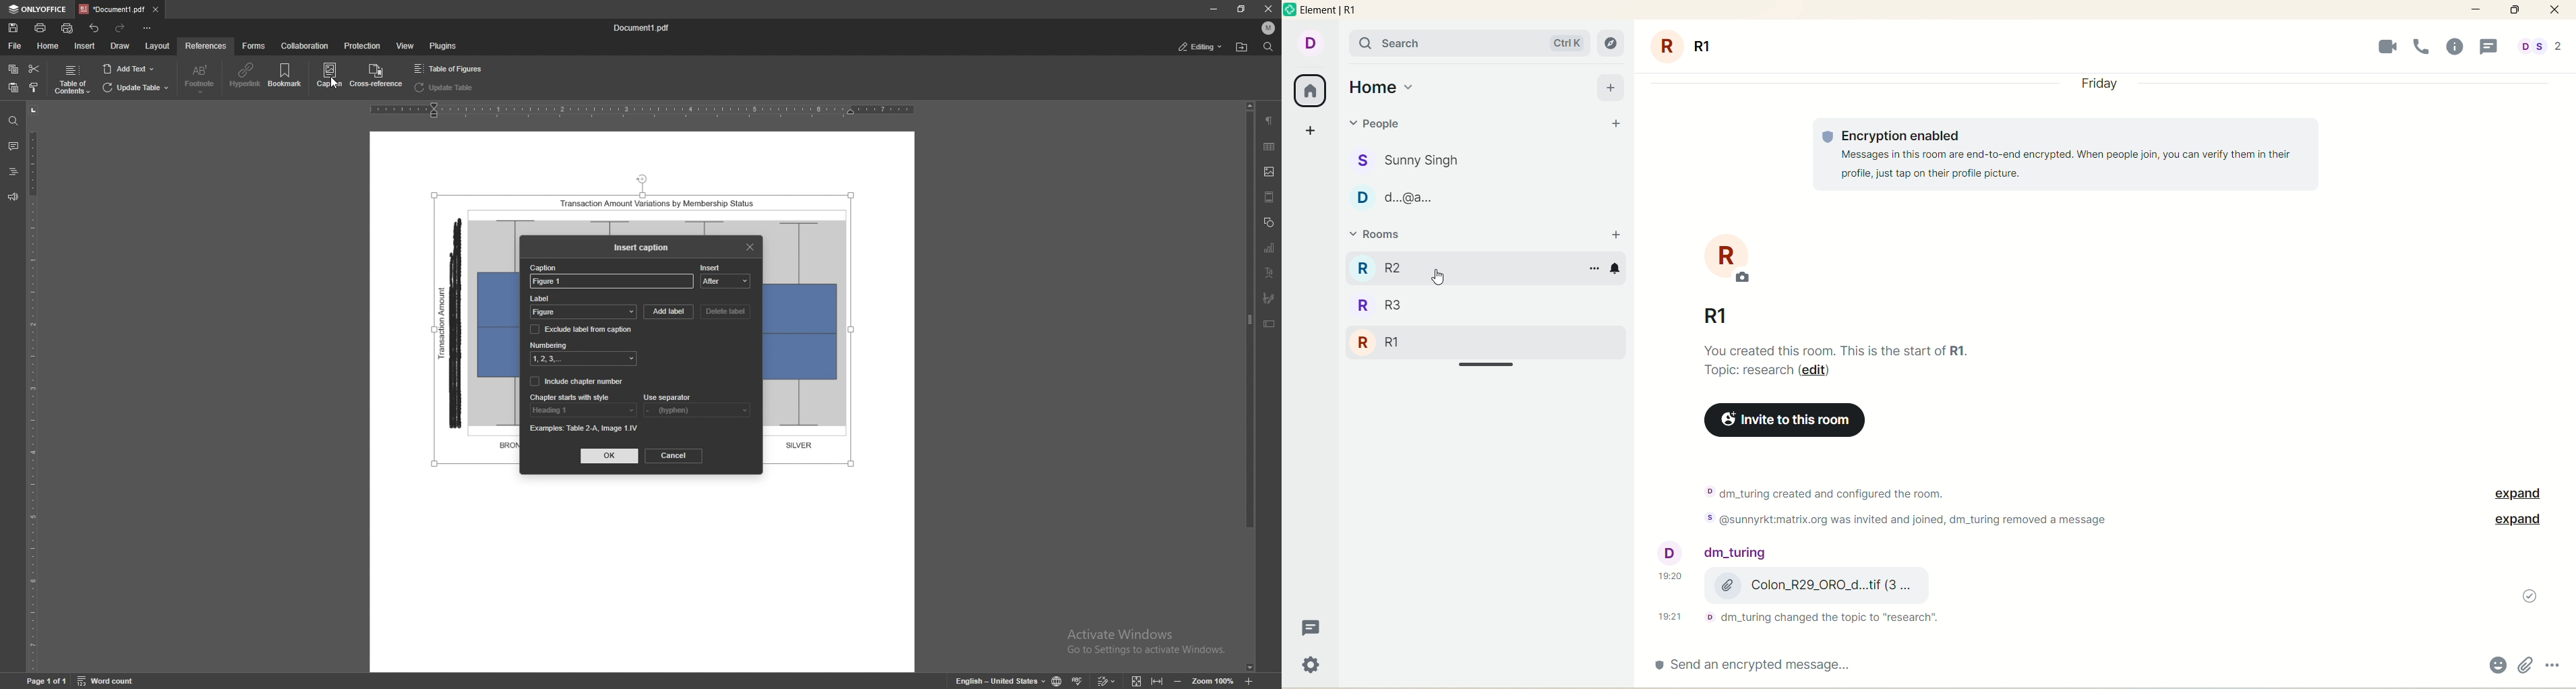 The height and width of the screenshot is (700, 2576). Describe the element at coordinates (69, 28) in the screenshot. I see `quick print` at that location.